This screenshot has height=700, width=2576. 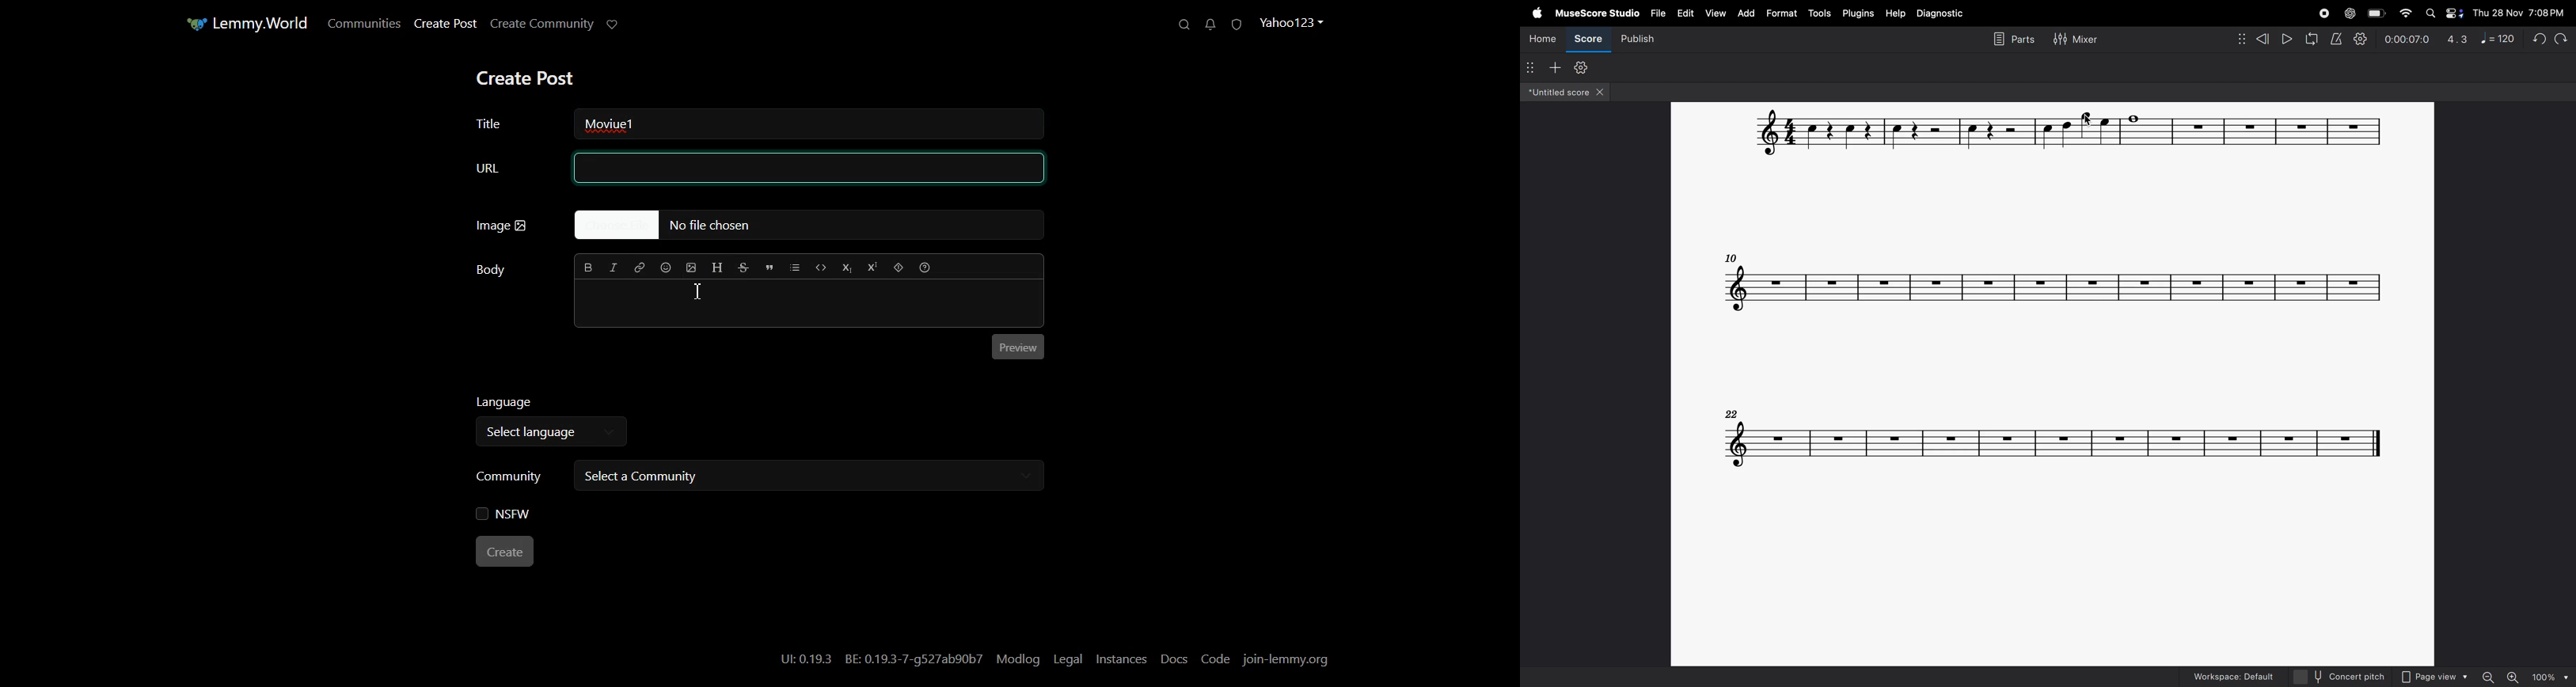 What do you see at coordinates (510, 474) in the screenshot?
I see `Community` at bounding box center [510, 474].